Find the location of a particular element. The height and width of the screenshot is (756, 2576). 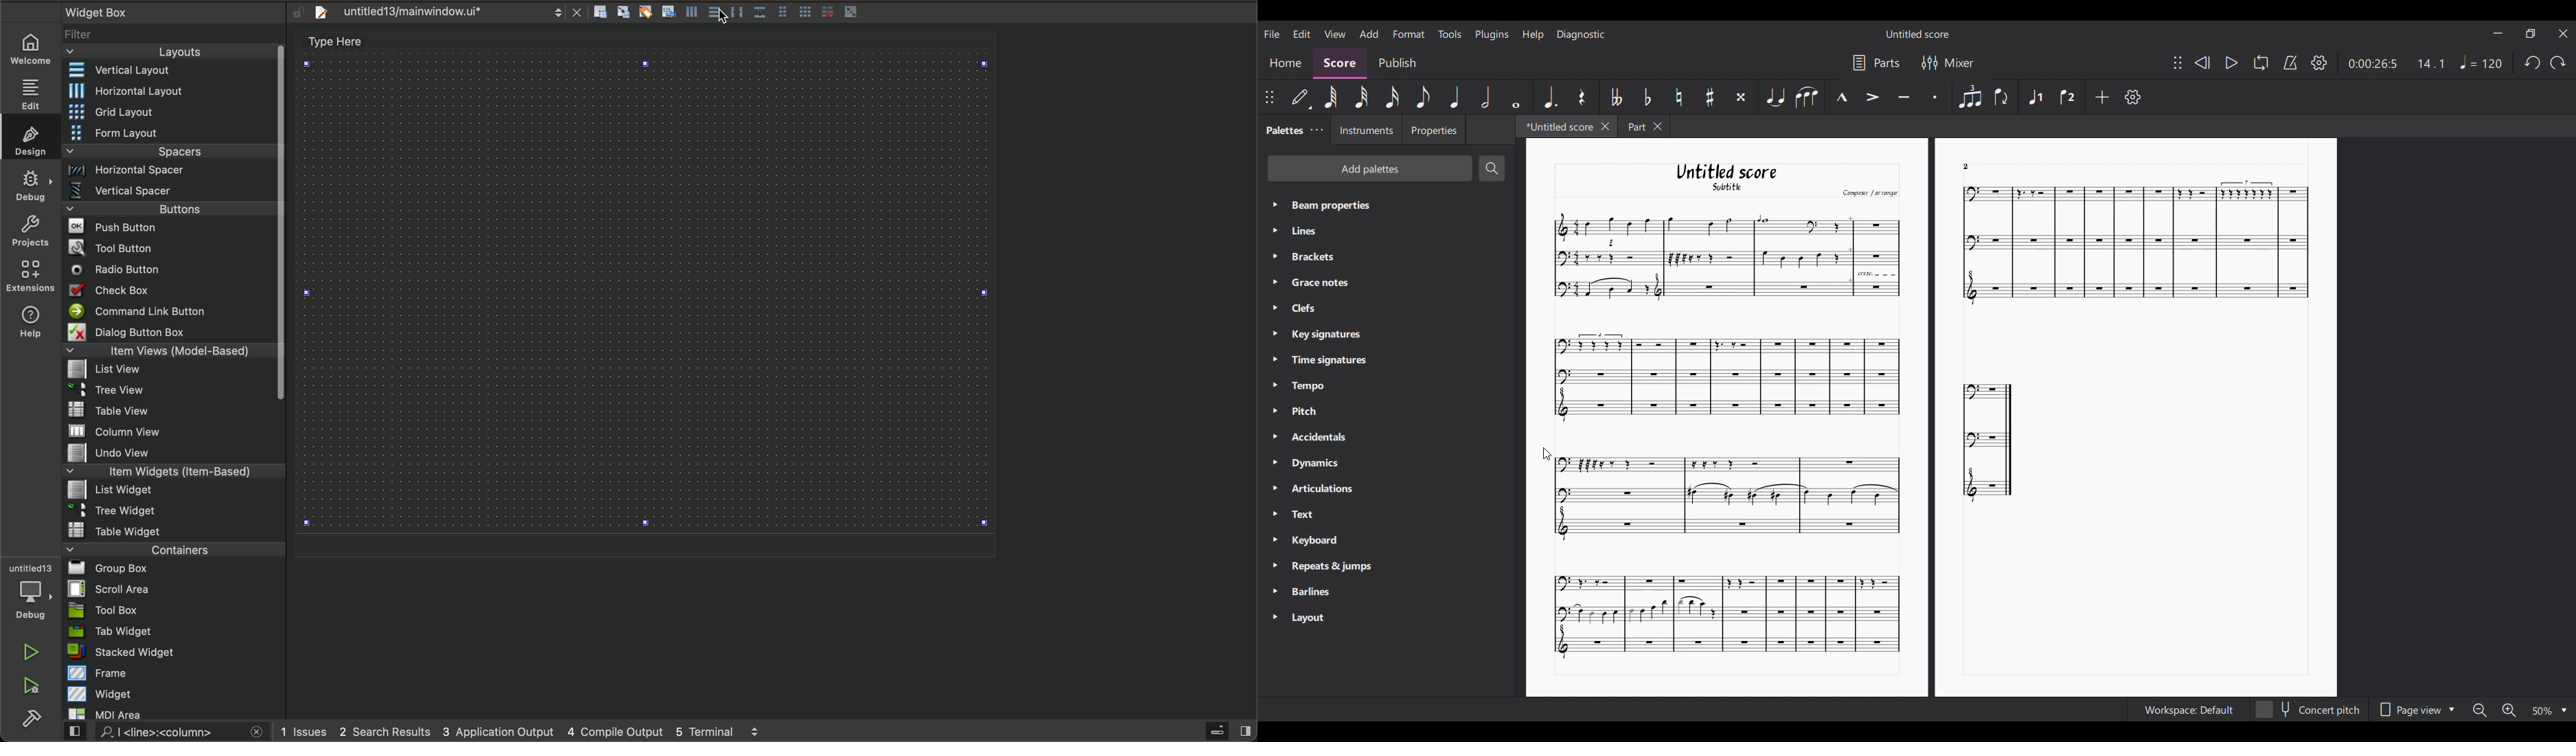

Graph is located at coordinates (2130, 245).